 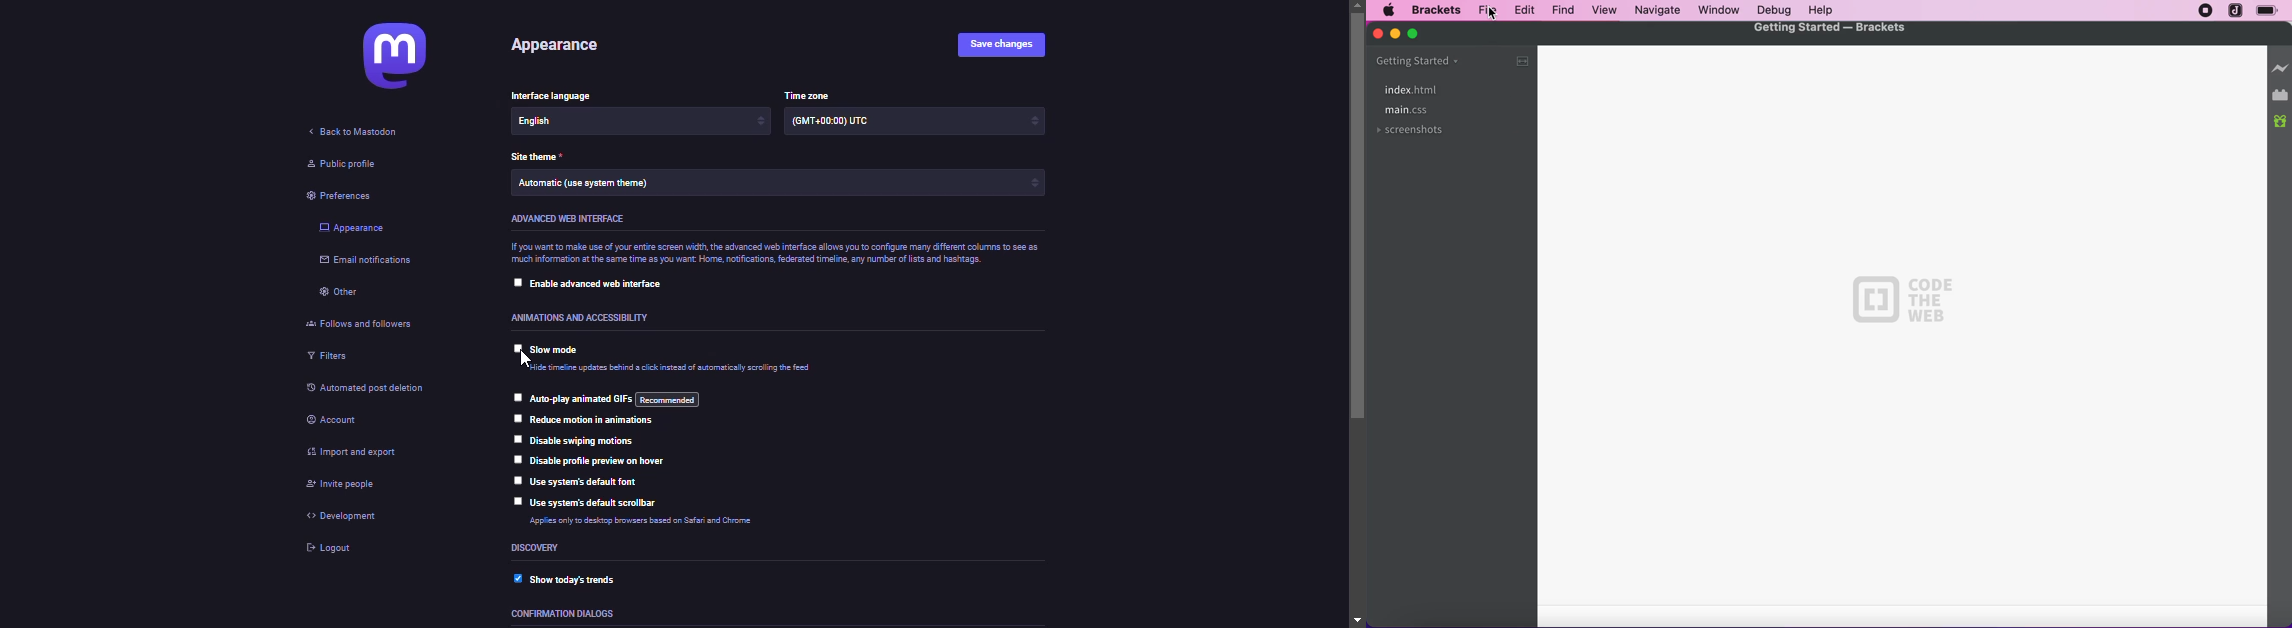 What do you see at coordinates (583, 579) in the screenshot?
I see `show today's trends` at bounding box center [583, 579].